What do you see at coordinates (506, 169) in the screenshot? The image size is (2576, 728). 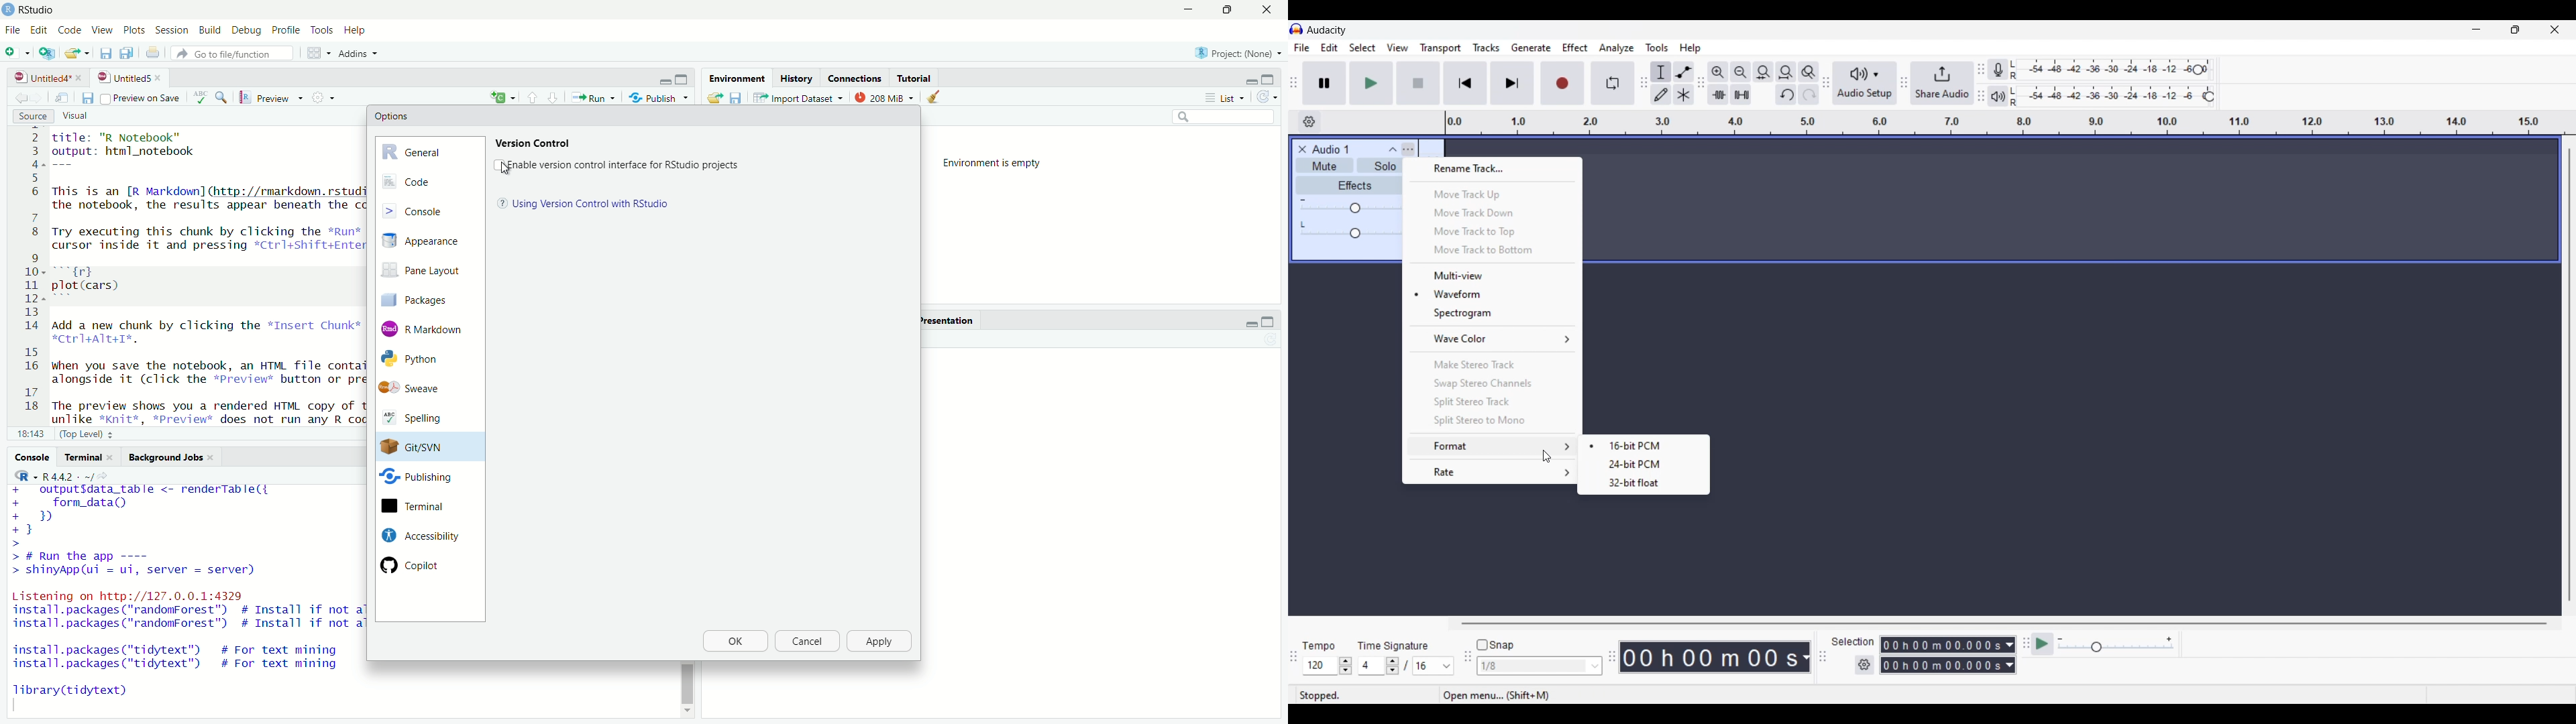 I see `cursor` at bounding box center [506, 169].